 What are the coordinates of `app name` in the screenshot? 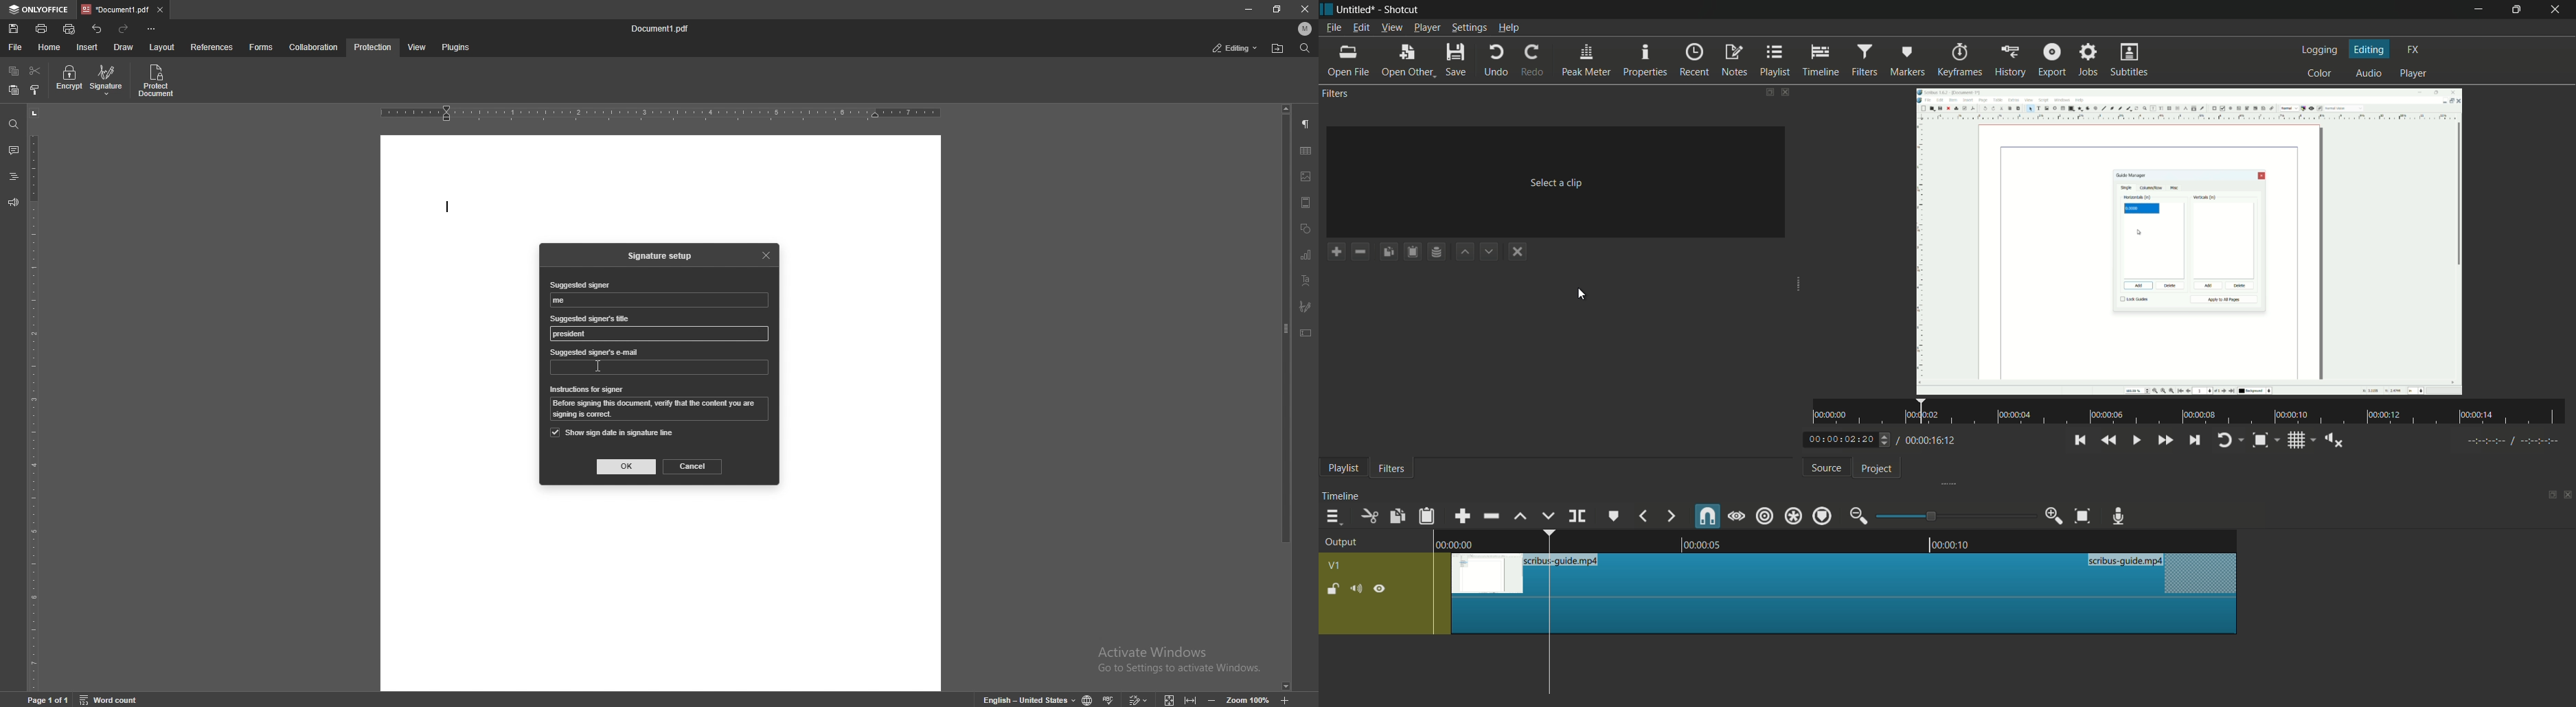 It's located at (1402, 10).